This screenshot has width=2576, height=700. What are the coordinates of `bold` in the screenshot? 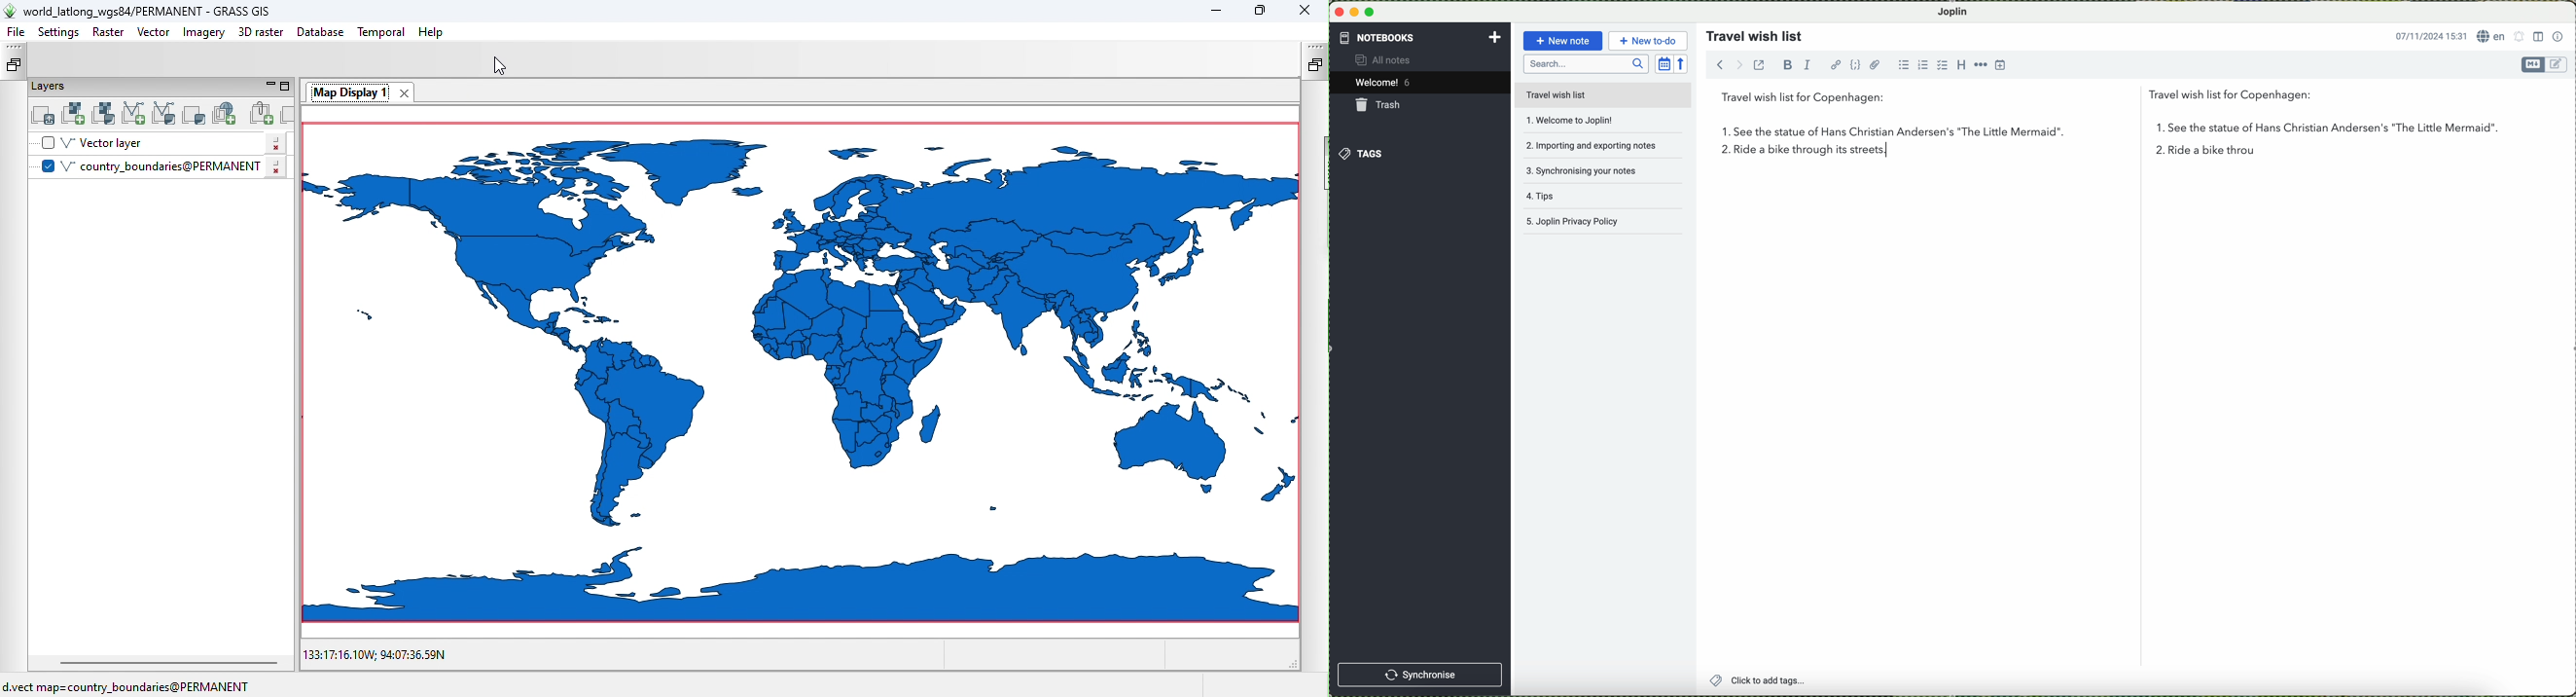 It's located at (1788, 64).